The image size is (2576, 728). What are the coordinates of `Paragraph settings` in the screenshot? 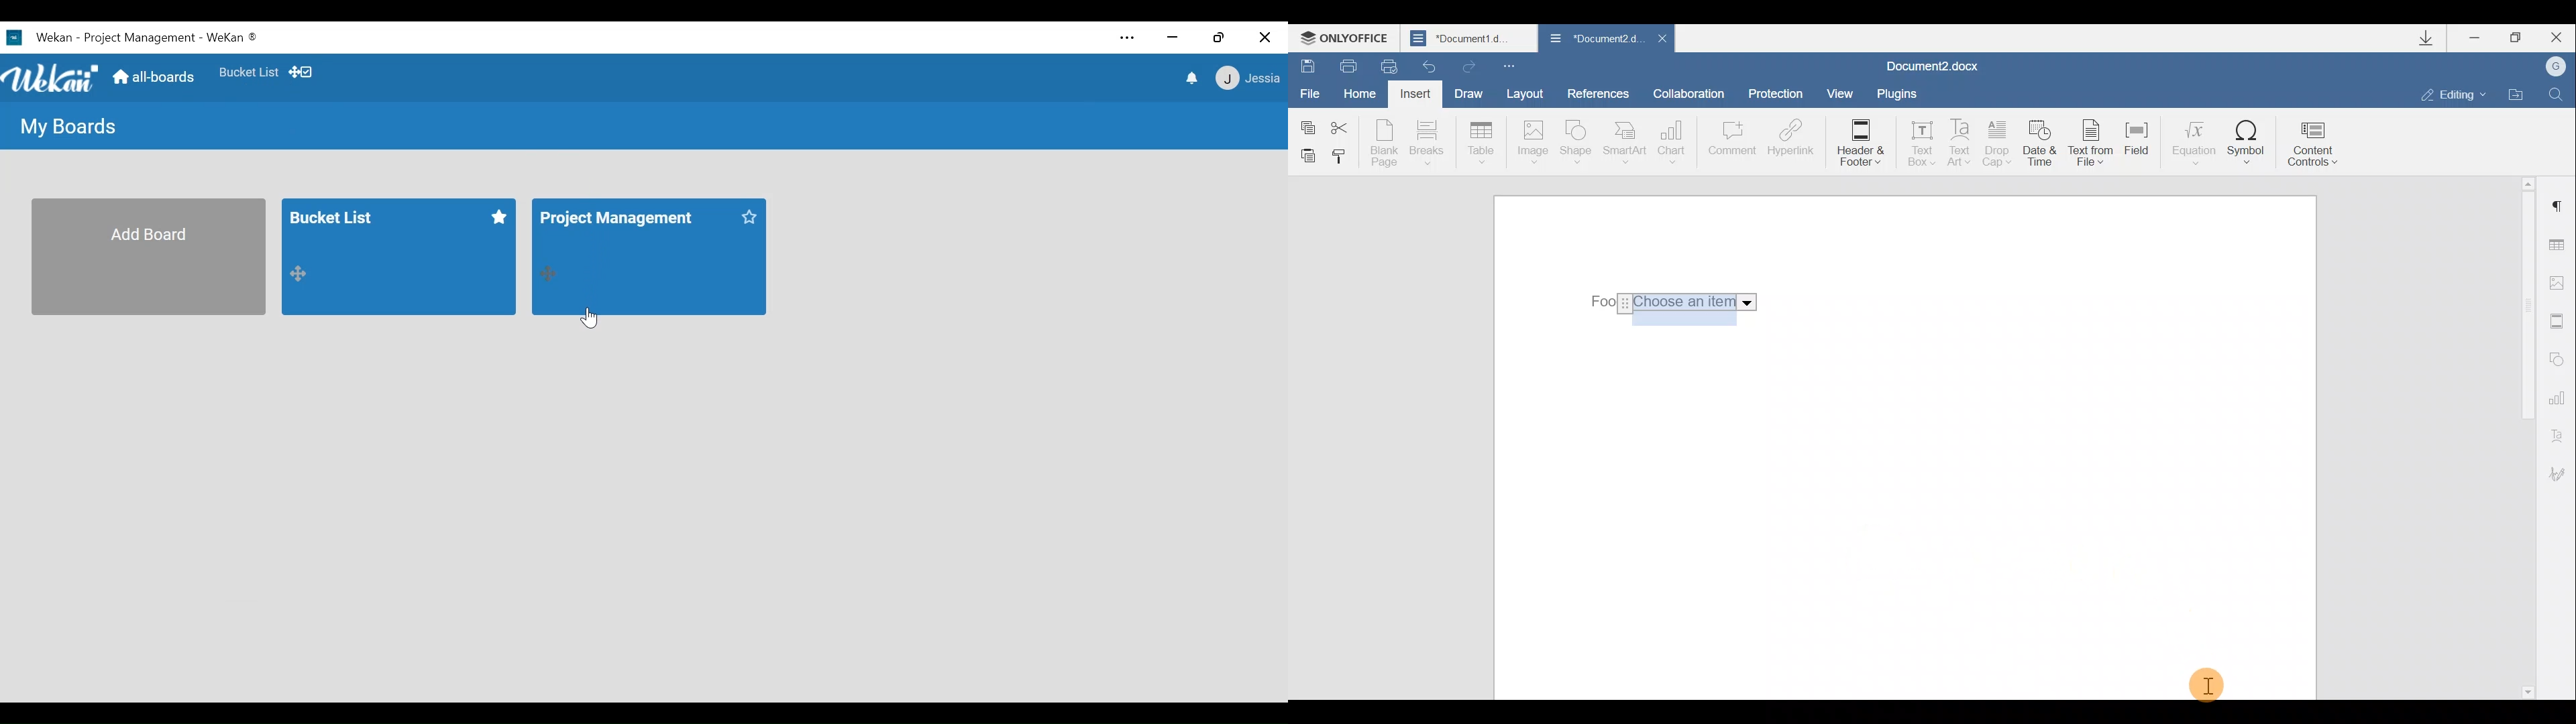 It's located at (2559, 206).